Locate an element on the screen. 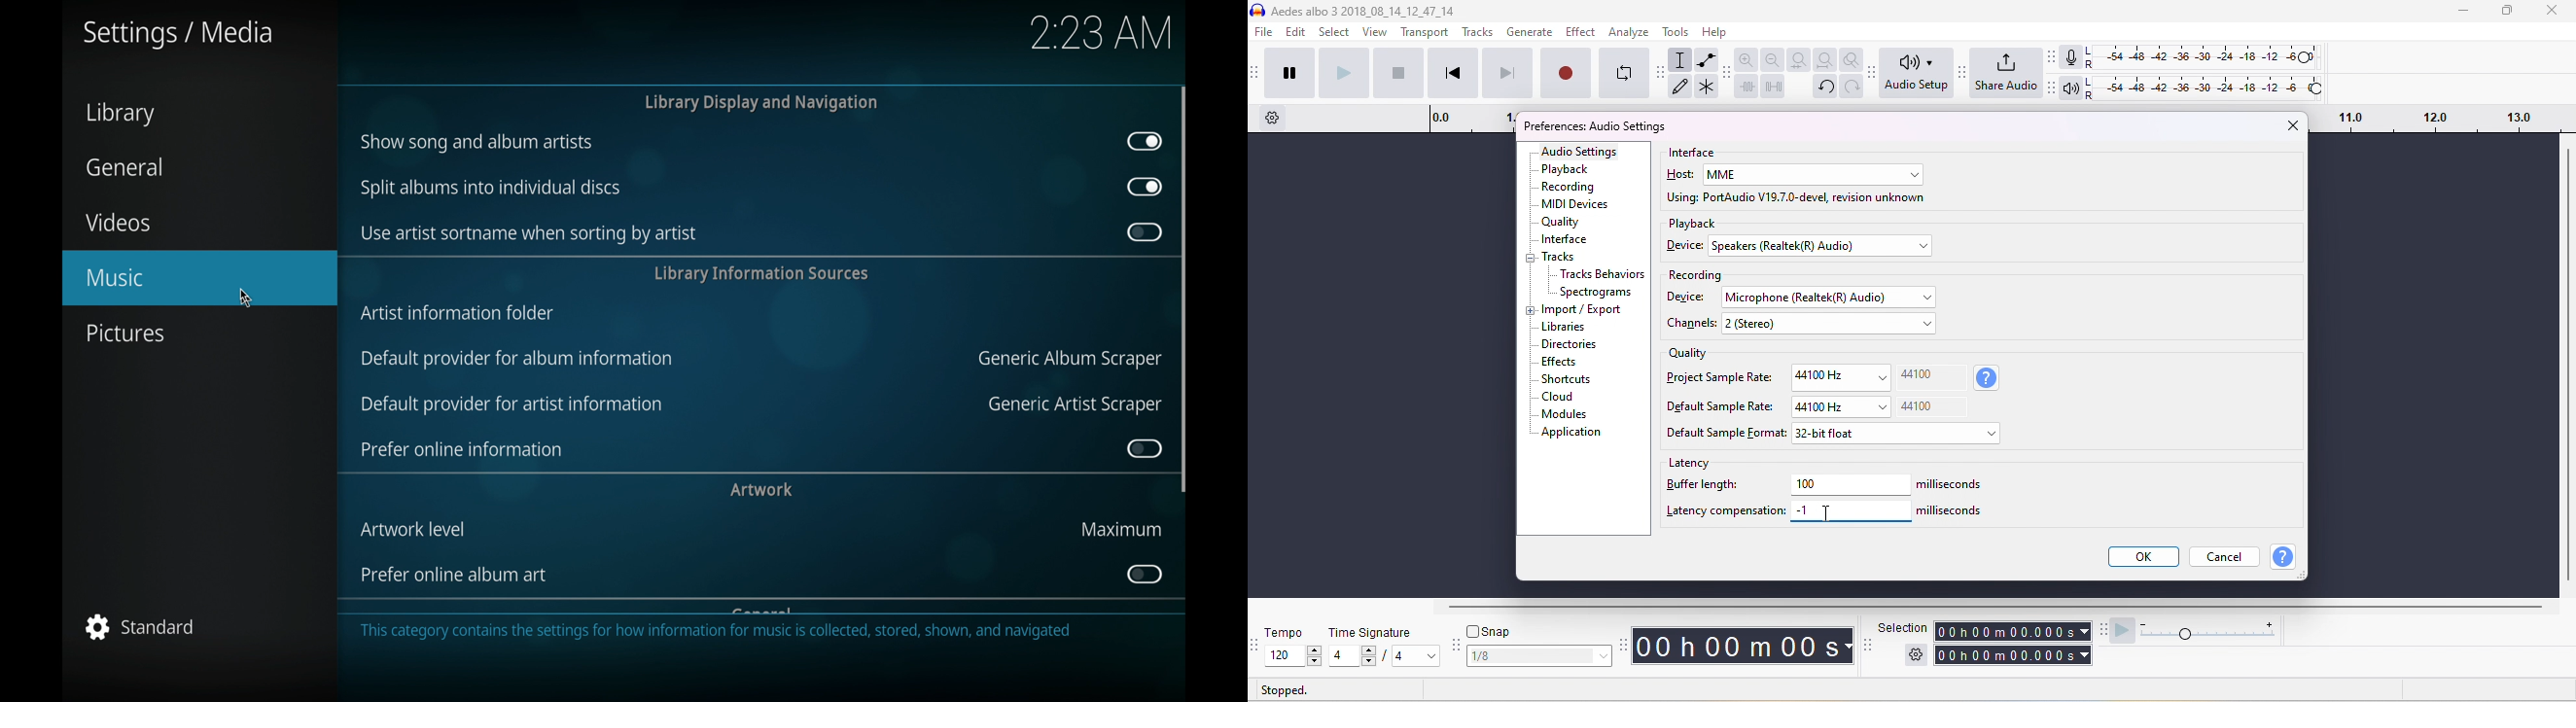 The image size is (2576, 728). total time is located at coordinates (2005, 655).